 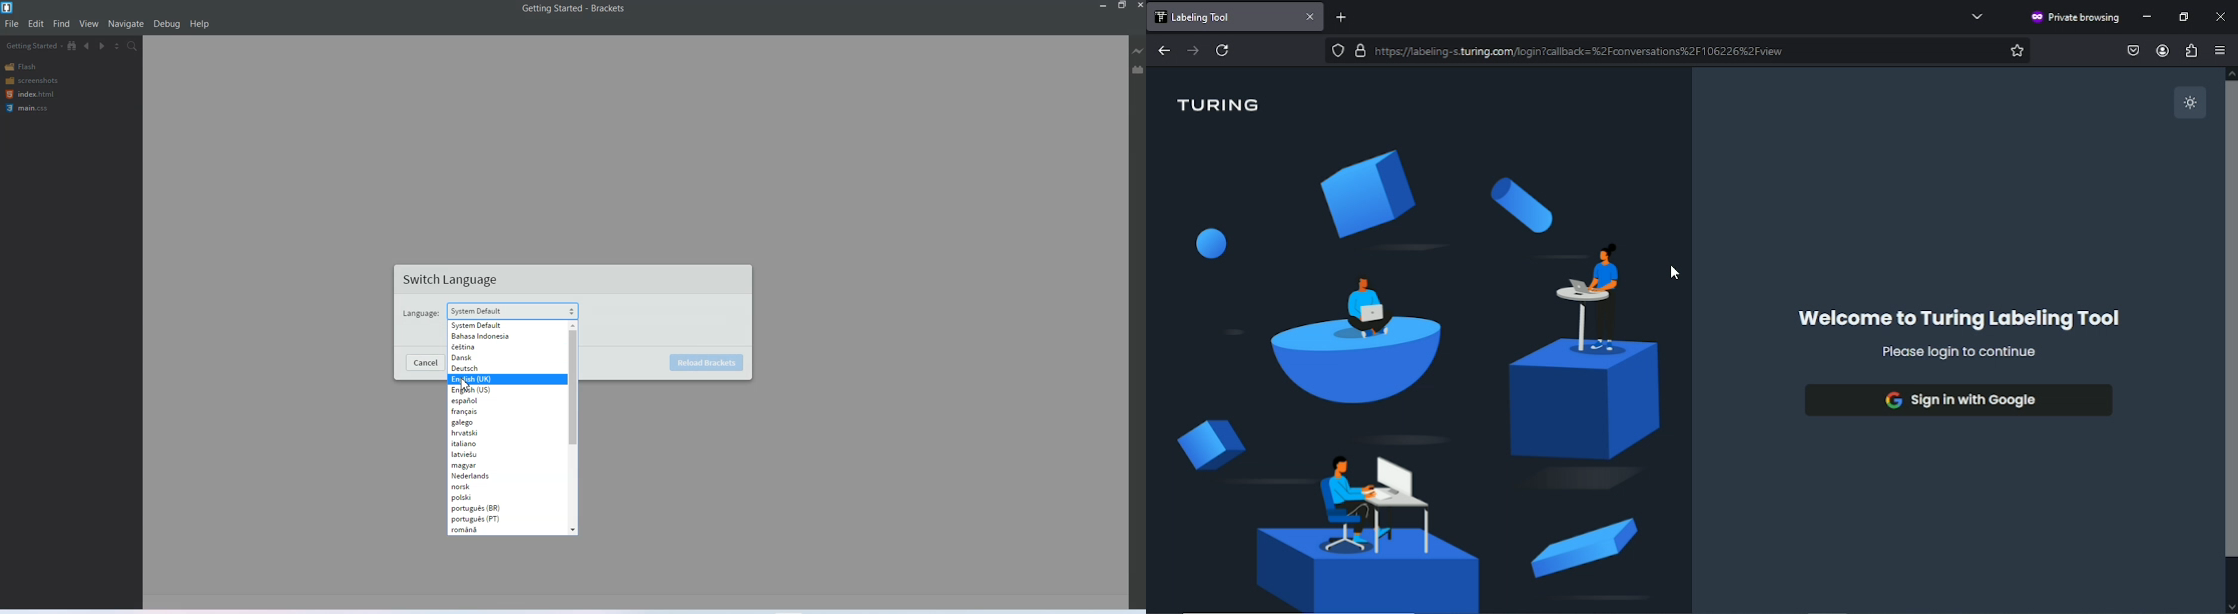 I want to click on bookmark this page, so click(x=2017, y=50).